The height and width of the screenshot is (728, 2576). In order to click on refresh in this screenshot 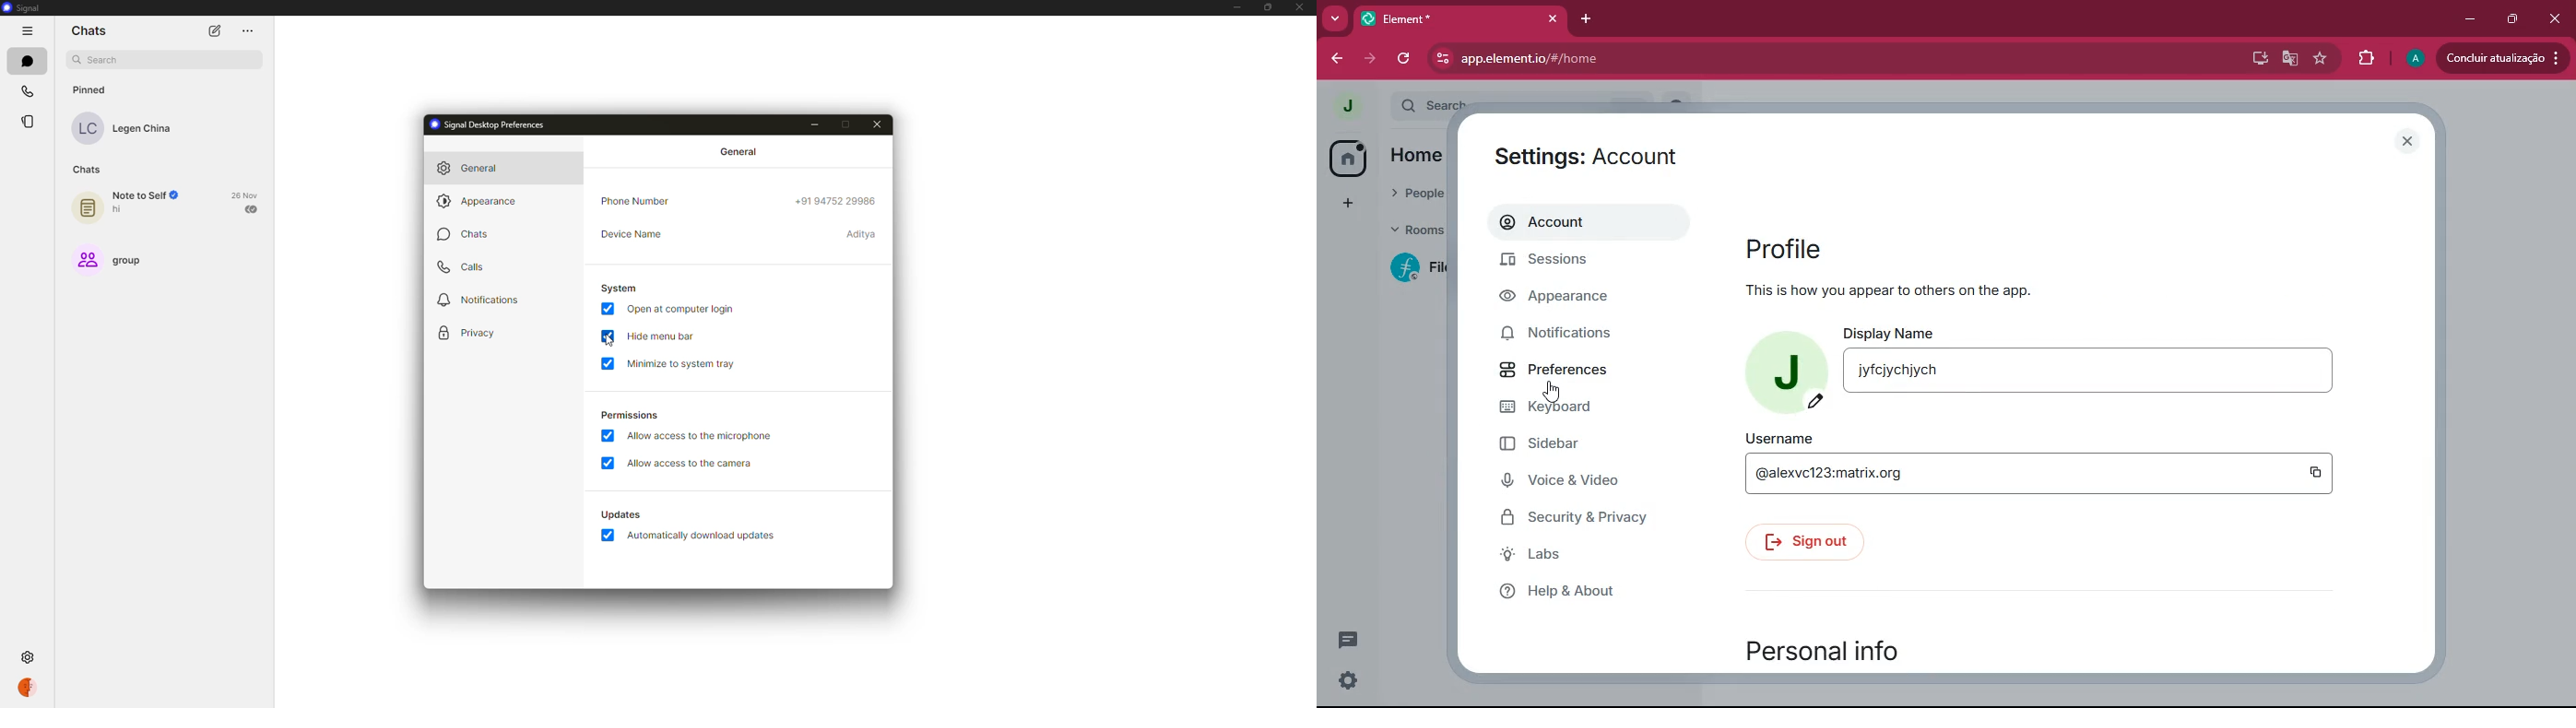, I will do `click(1401, 60)`.